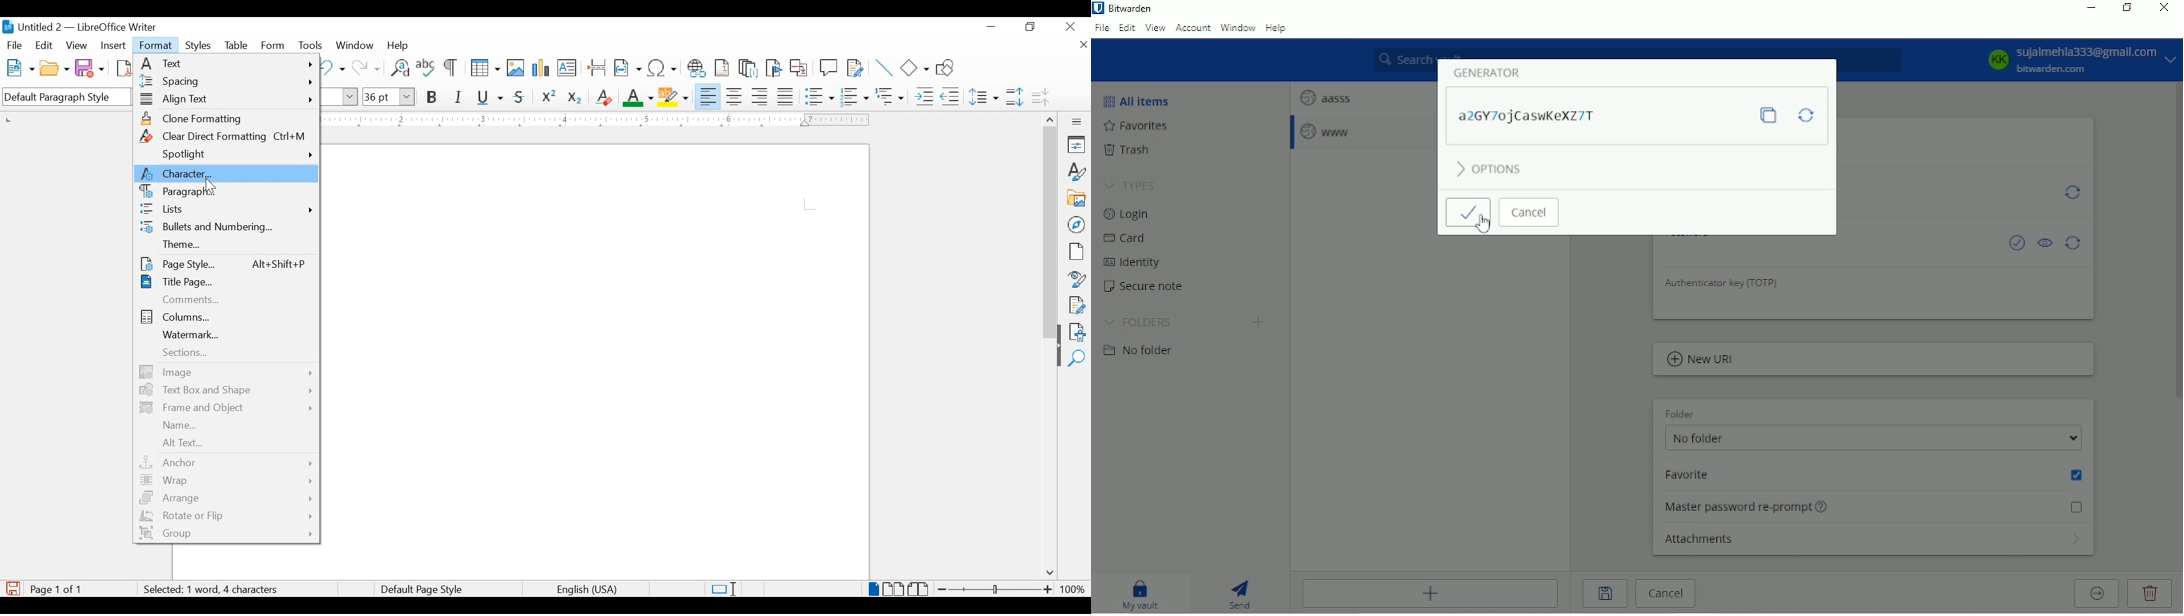 This screenshot has height=616, width=2184. I want to click on All items, so click(1135, 100).